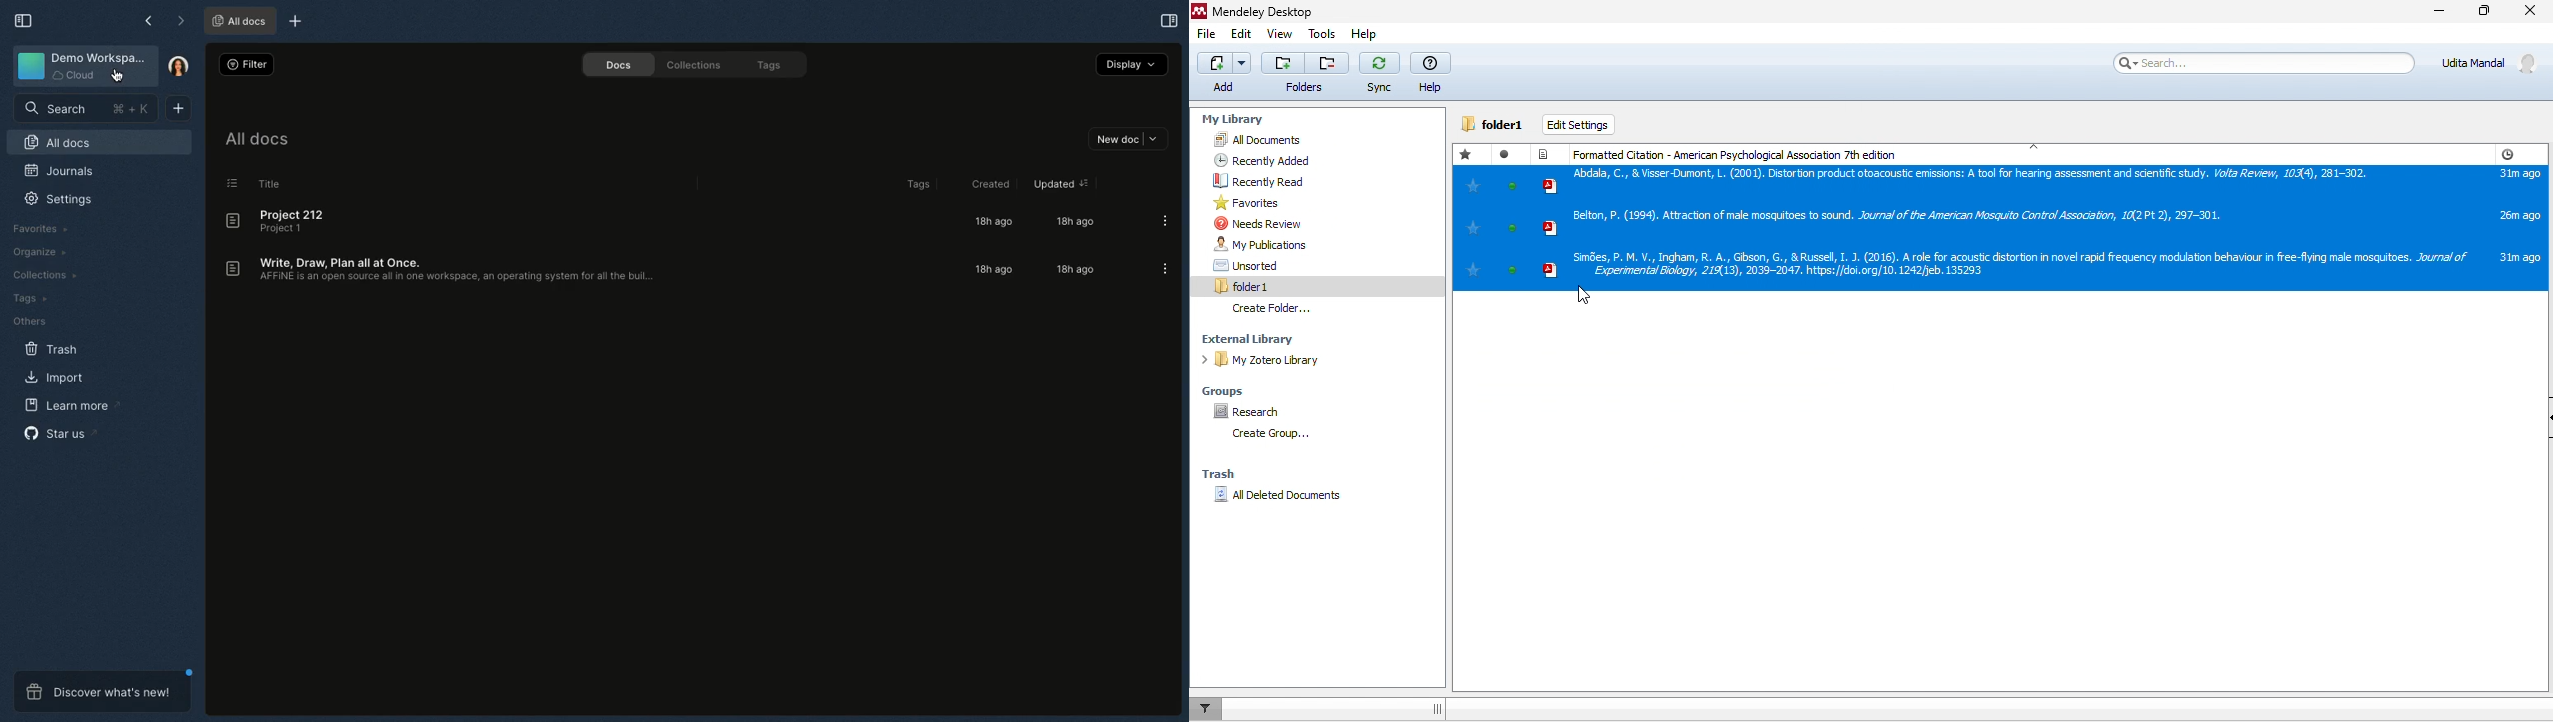 This screenshot has height=728, width=2576. What do you see at coordinates (176, 67) in the screenshot?
I see `User` at bounding box center [176, 67].